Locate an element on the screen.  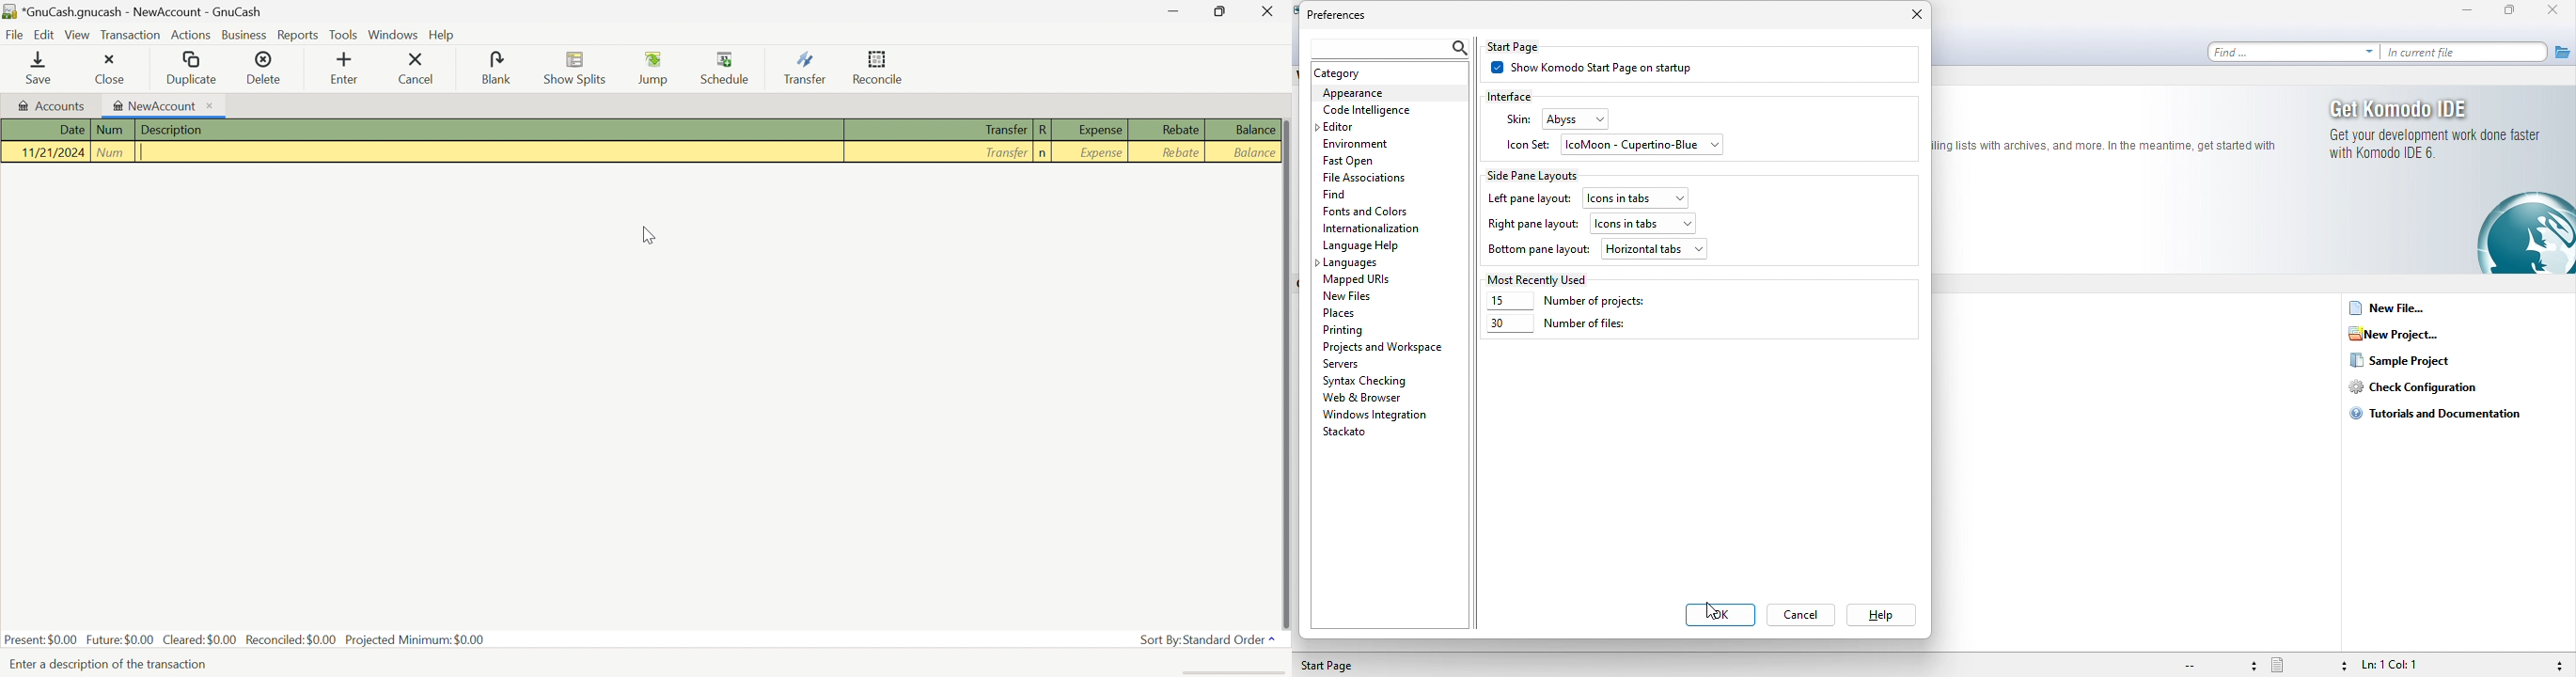
View is located at coordinates (78, 35).